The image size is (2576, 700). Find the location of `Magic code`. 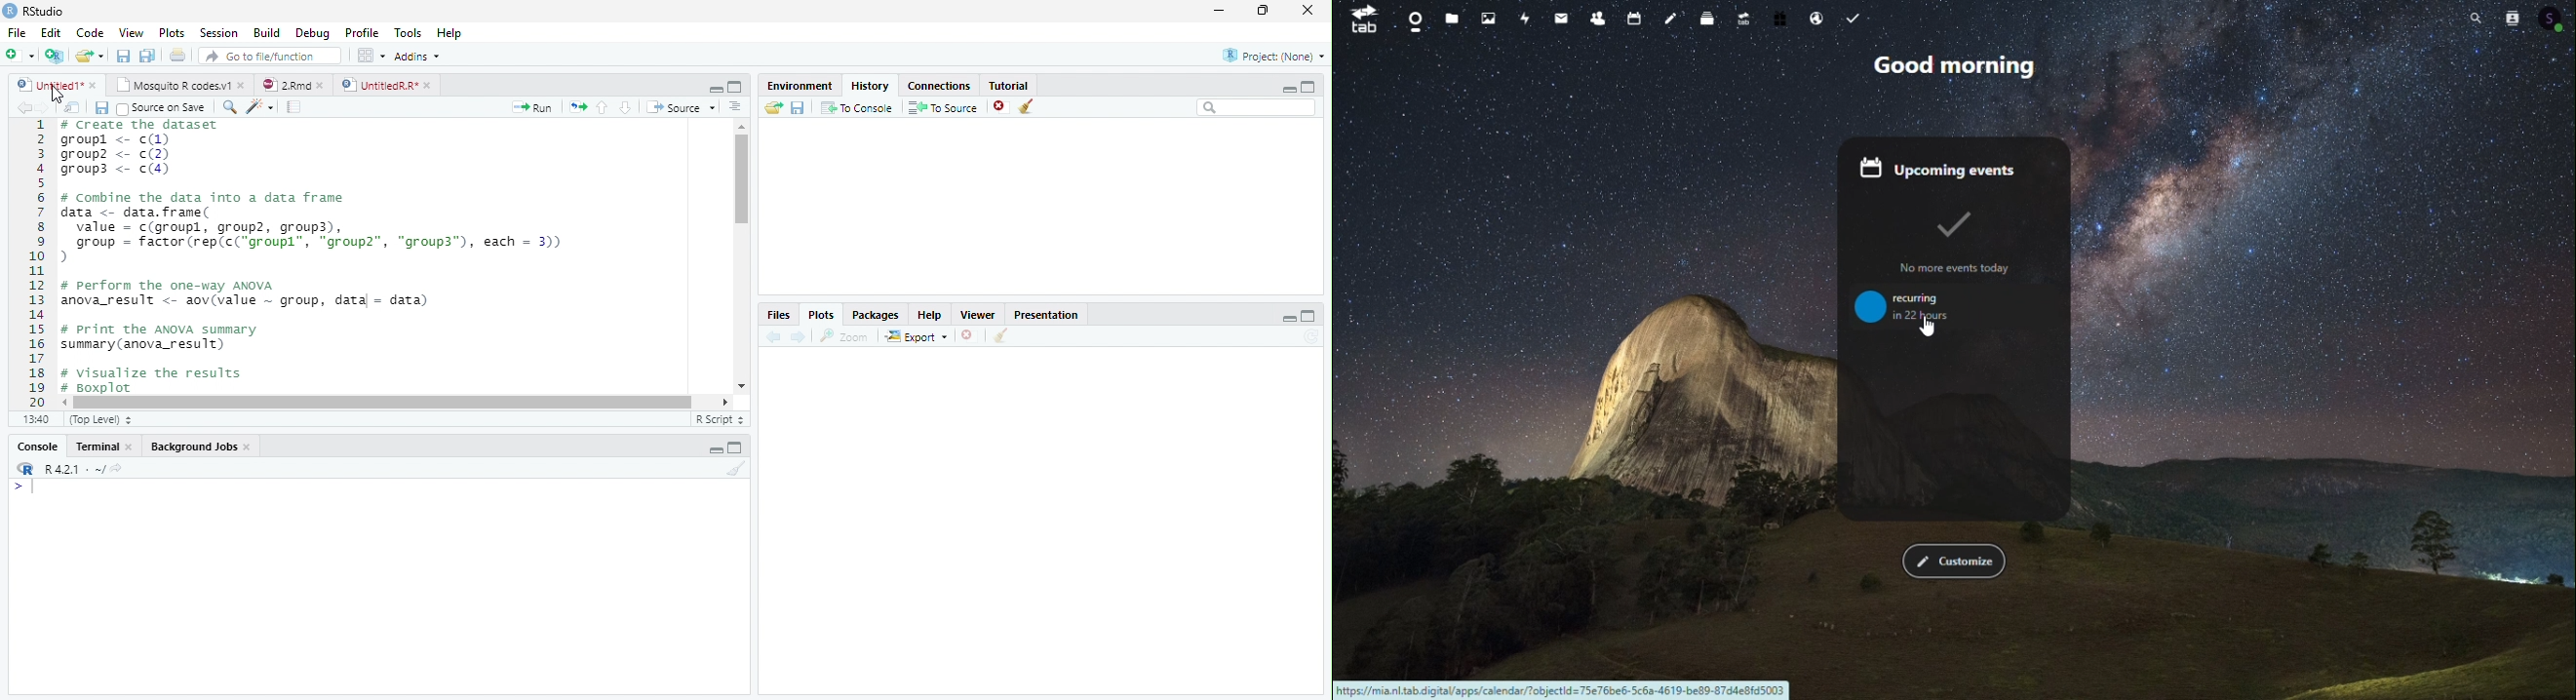

Magic code is located at coordinates (260, 108).